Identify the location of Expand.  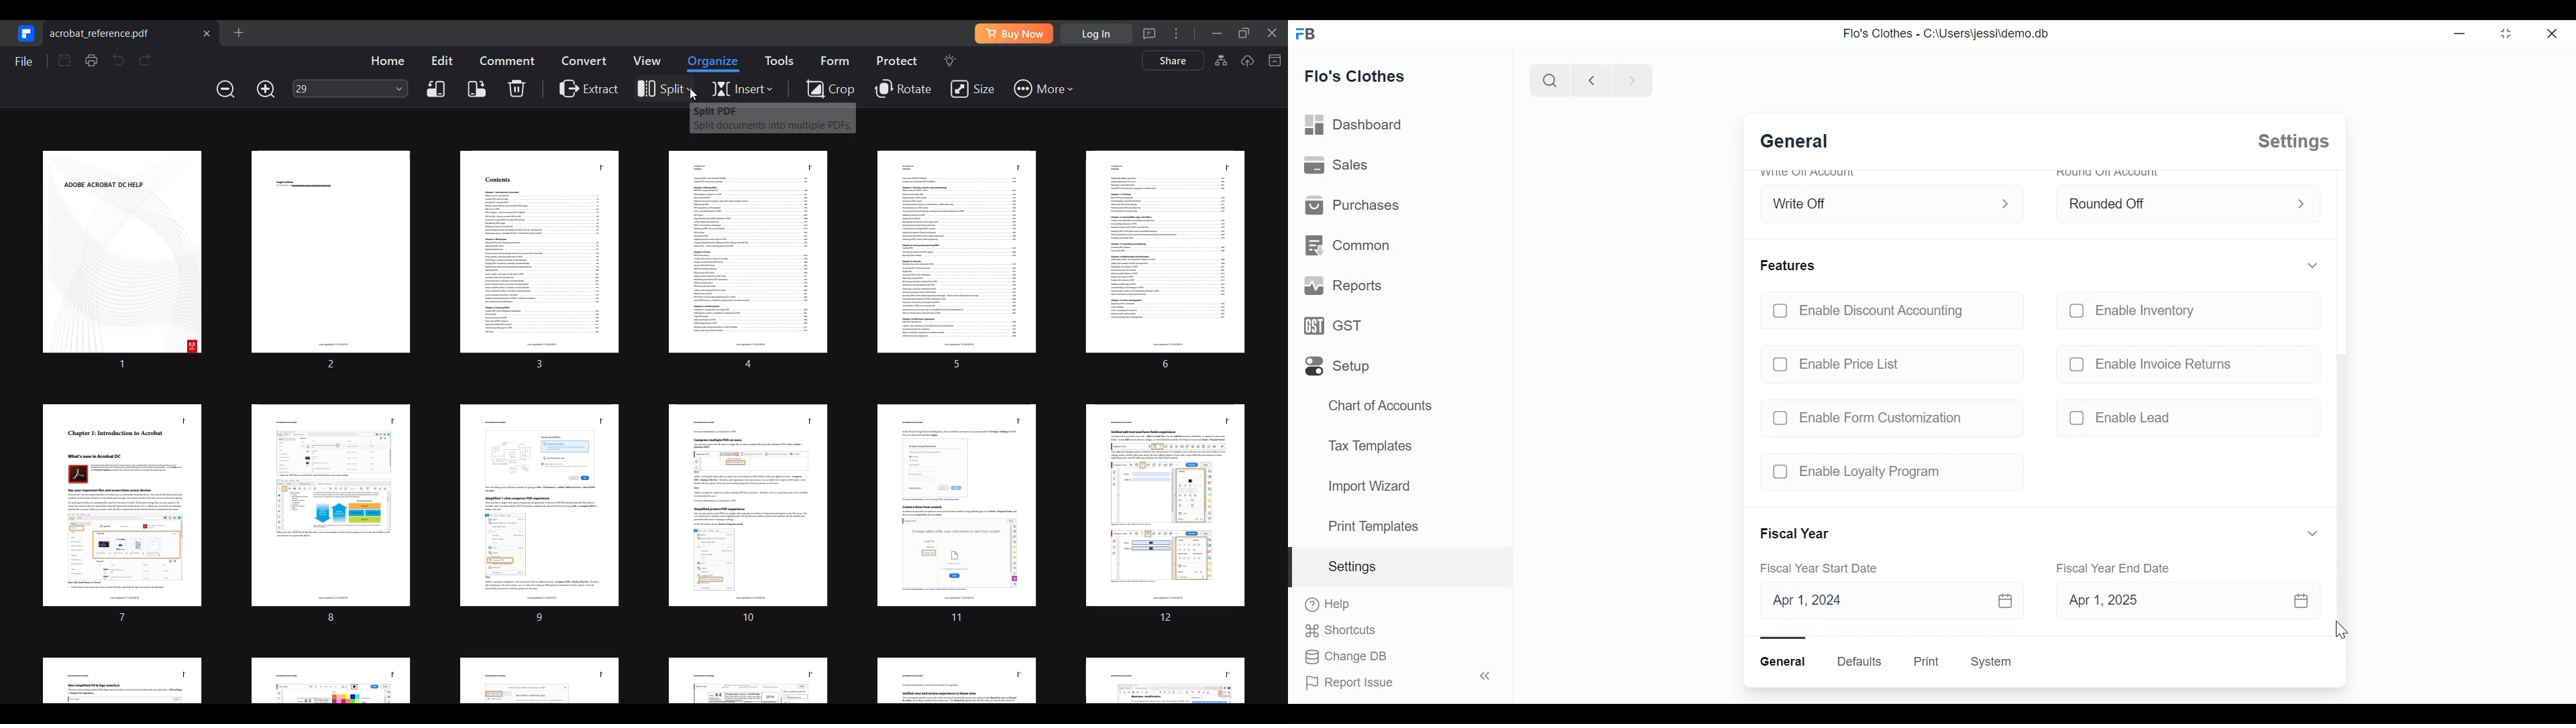
(2311, 265).